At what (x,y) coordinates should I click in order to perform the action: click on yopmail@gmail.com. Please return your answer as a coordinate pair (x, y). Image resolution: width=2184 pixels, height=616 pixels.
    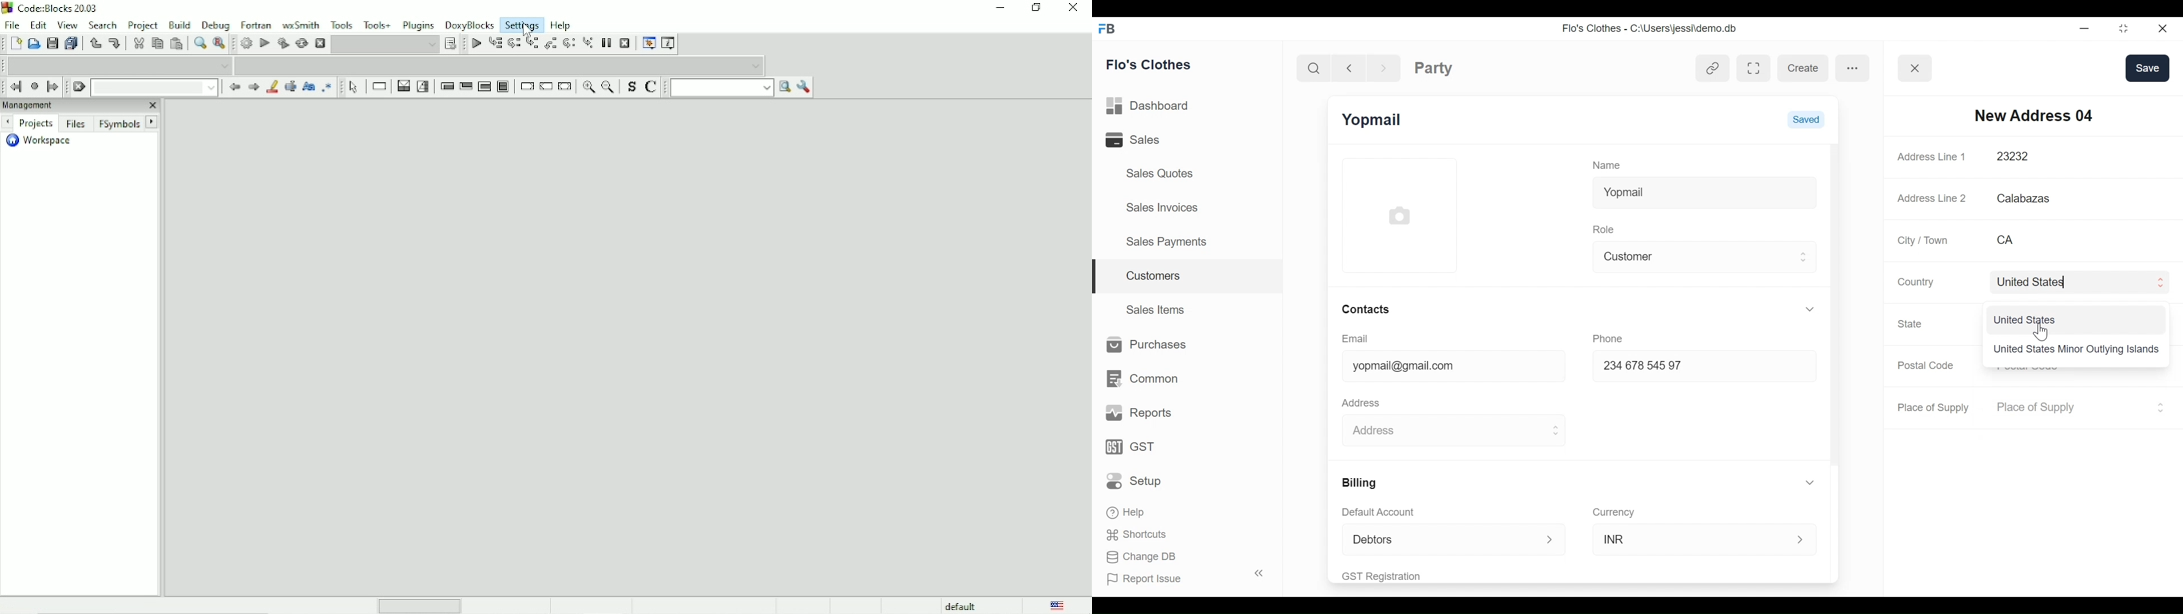
    Looking at the image, I should click on (1444, 367).